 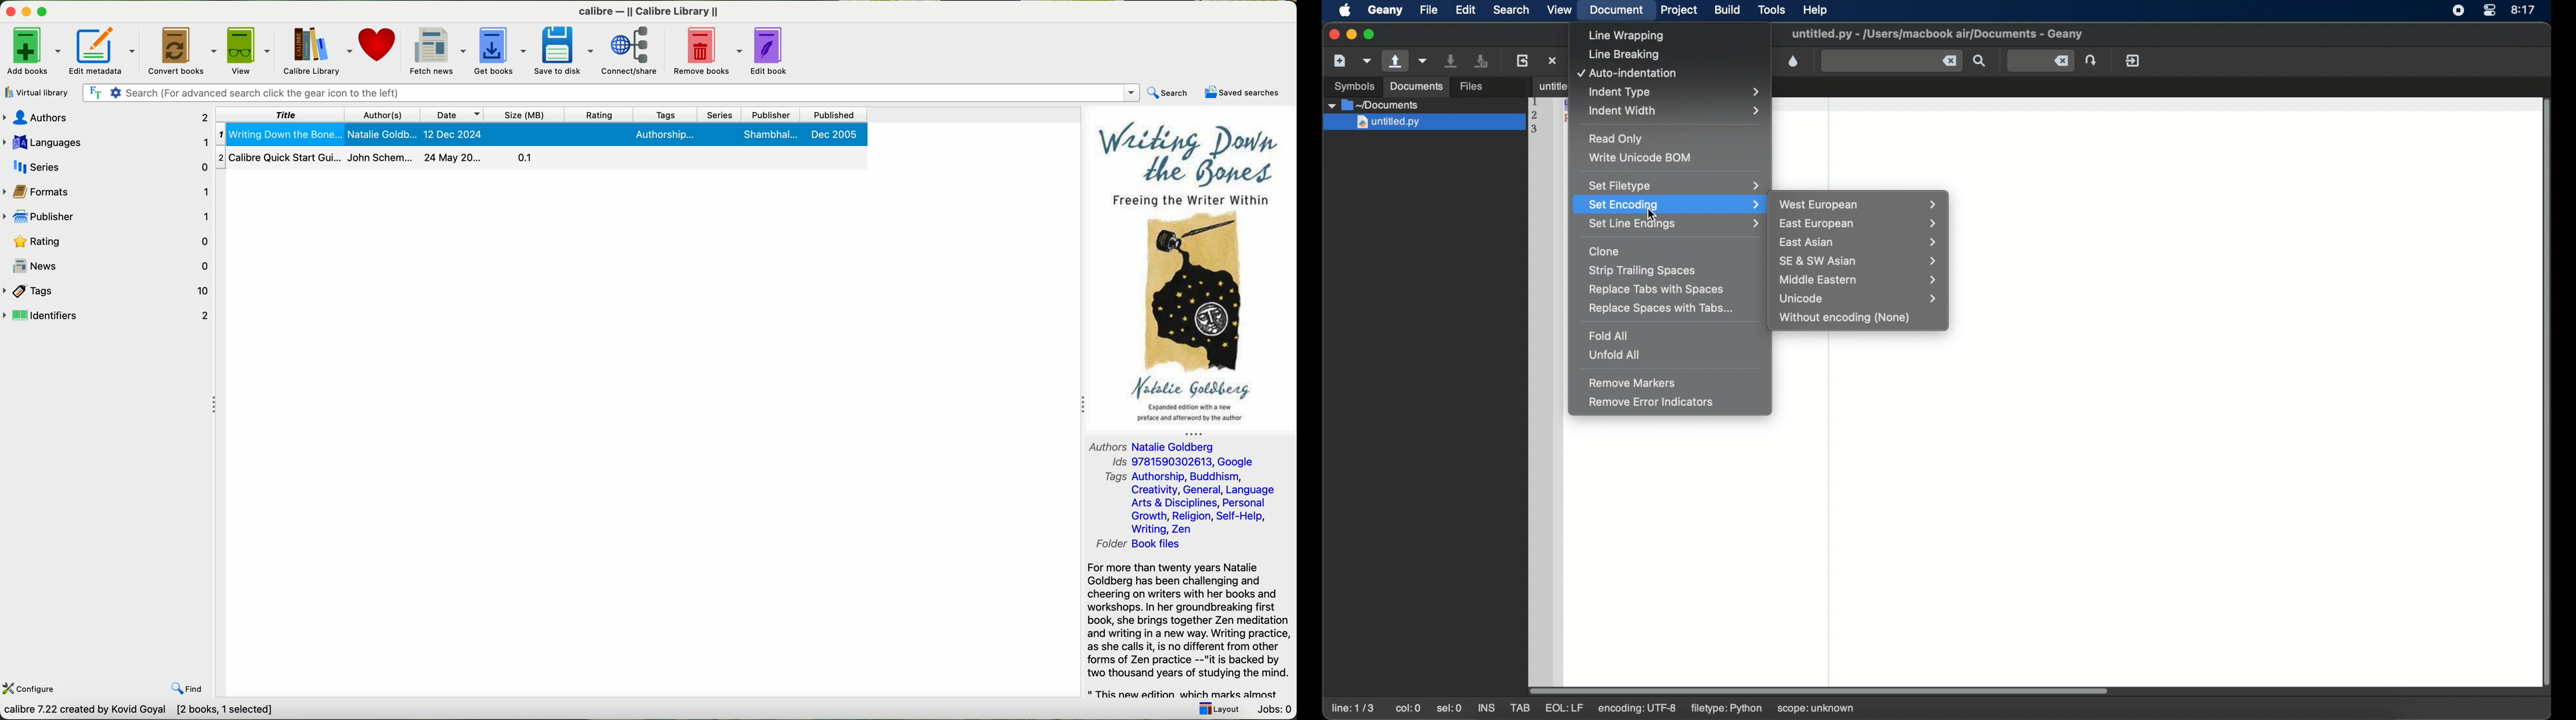 What do you see at coordinates (1385, 10) in the screenshot?
I see `geany` at bounding box center [1385, 10].